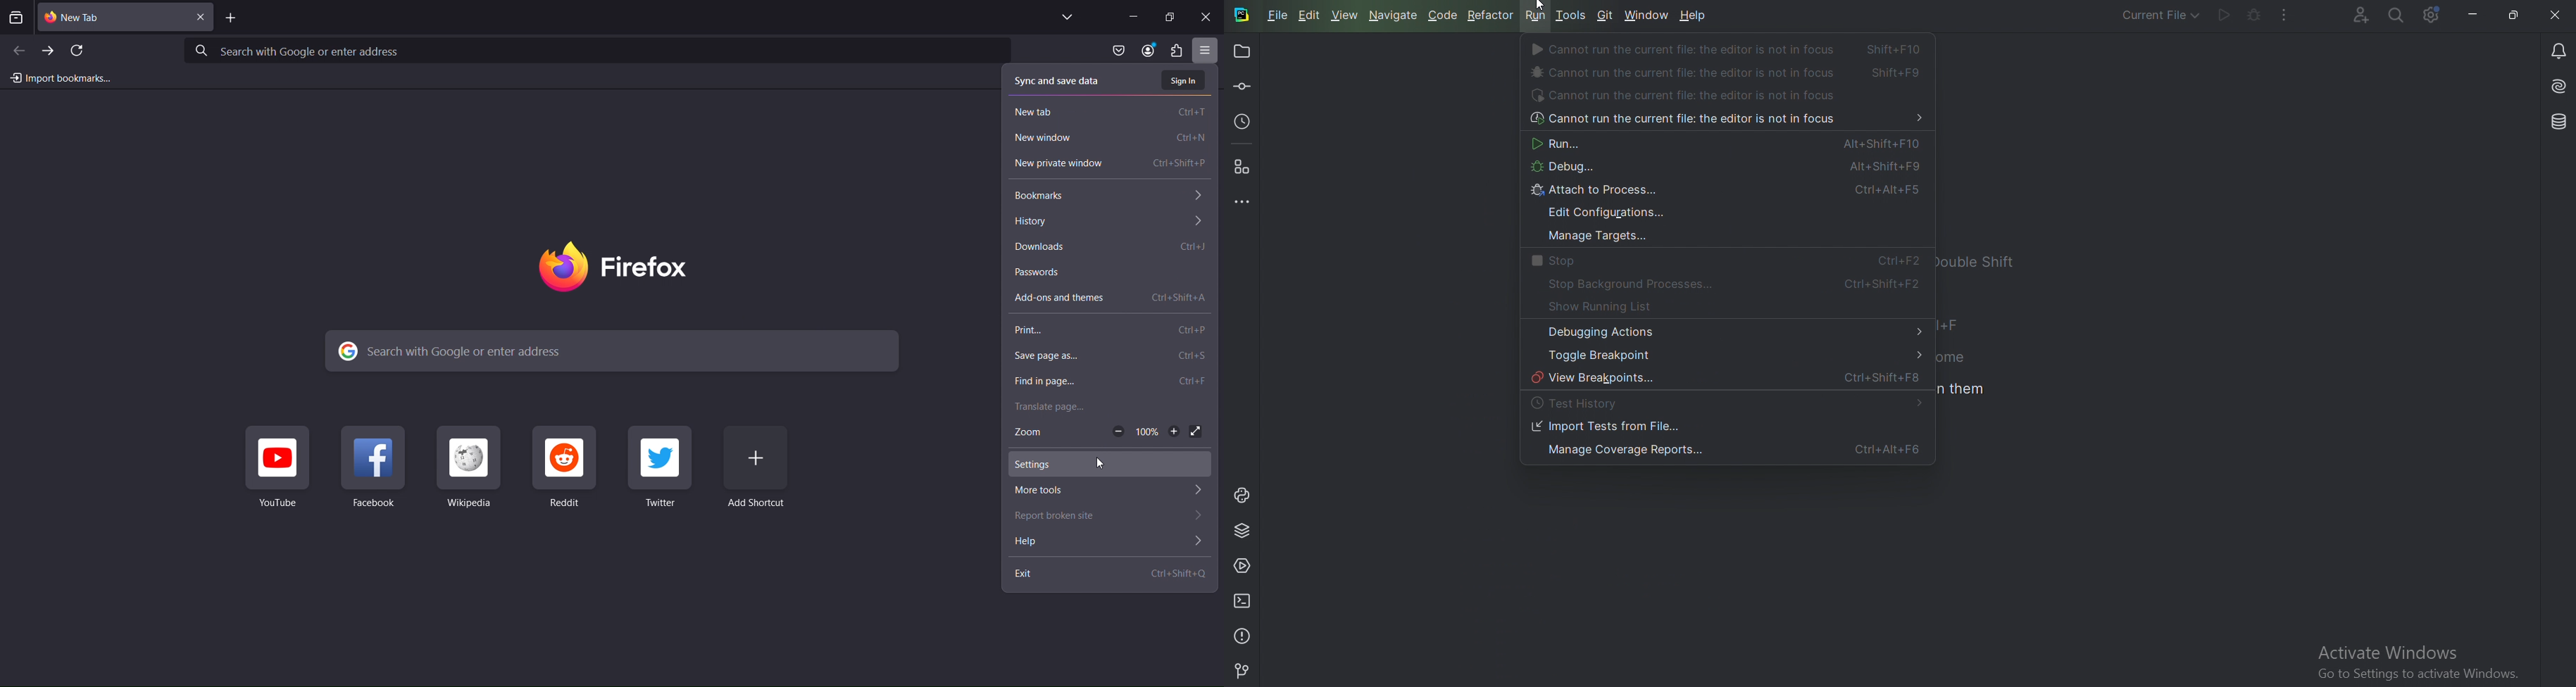  What do you see at coordinates (1111, 329) in the screenshot?
I see `Print...` at bounding box center [1111, 329].